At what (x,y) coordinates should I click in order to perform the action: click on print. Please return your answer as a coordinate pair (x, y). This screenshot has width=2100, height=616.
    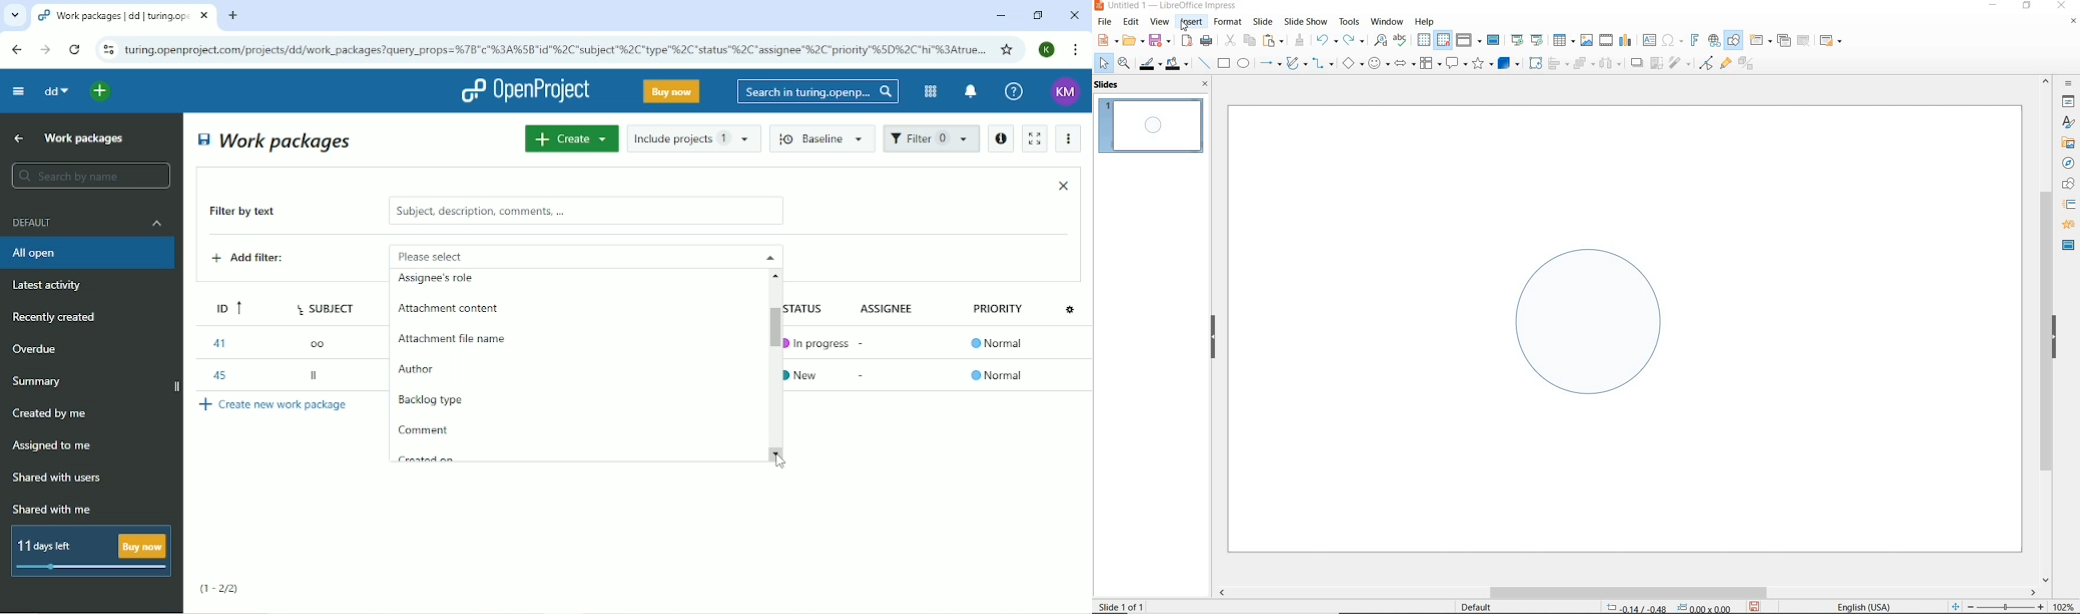
    Looking at the image, I should click on (1206, 39).